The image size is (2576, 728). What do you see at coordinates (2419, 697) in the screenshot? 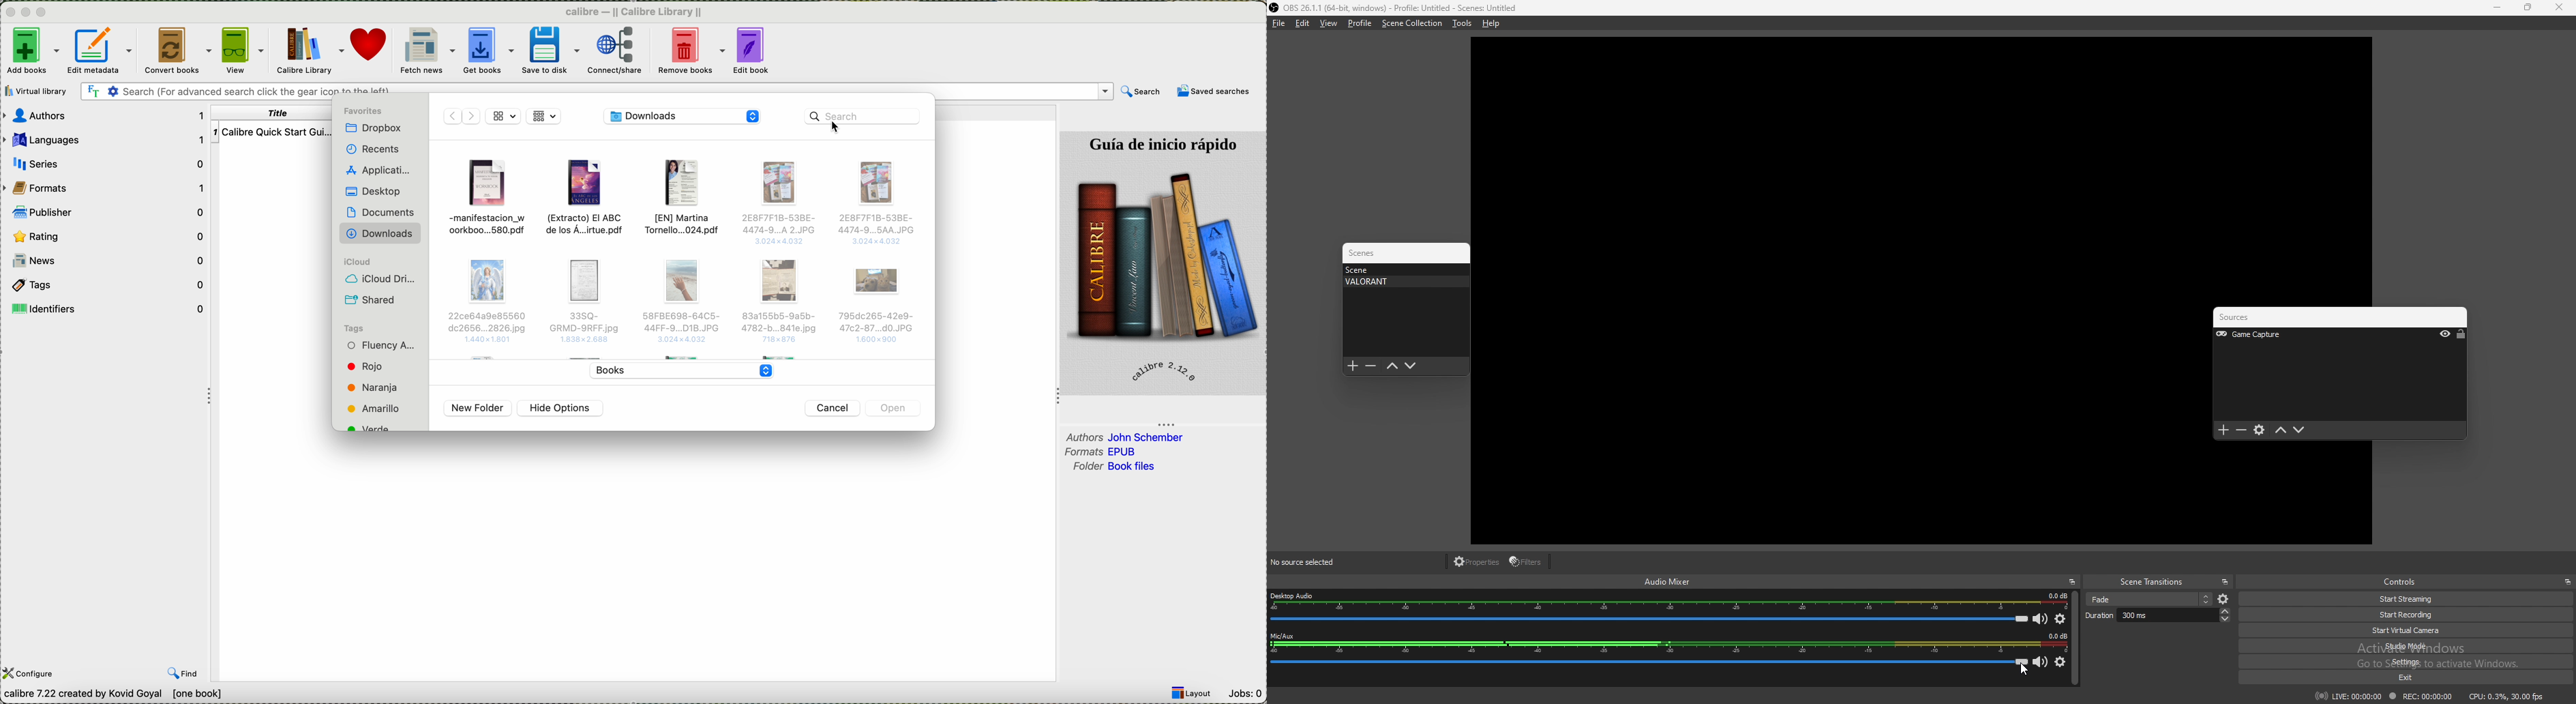
I see `rec 00:00:00` at bounding box center [2419, 697].